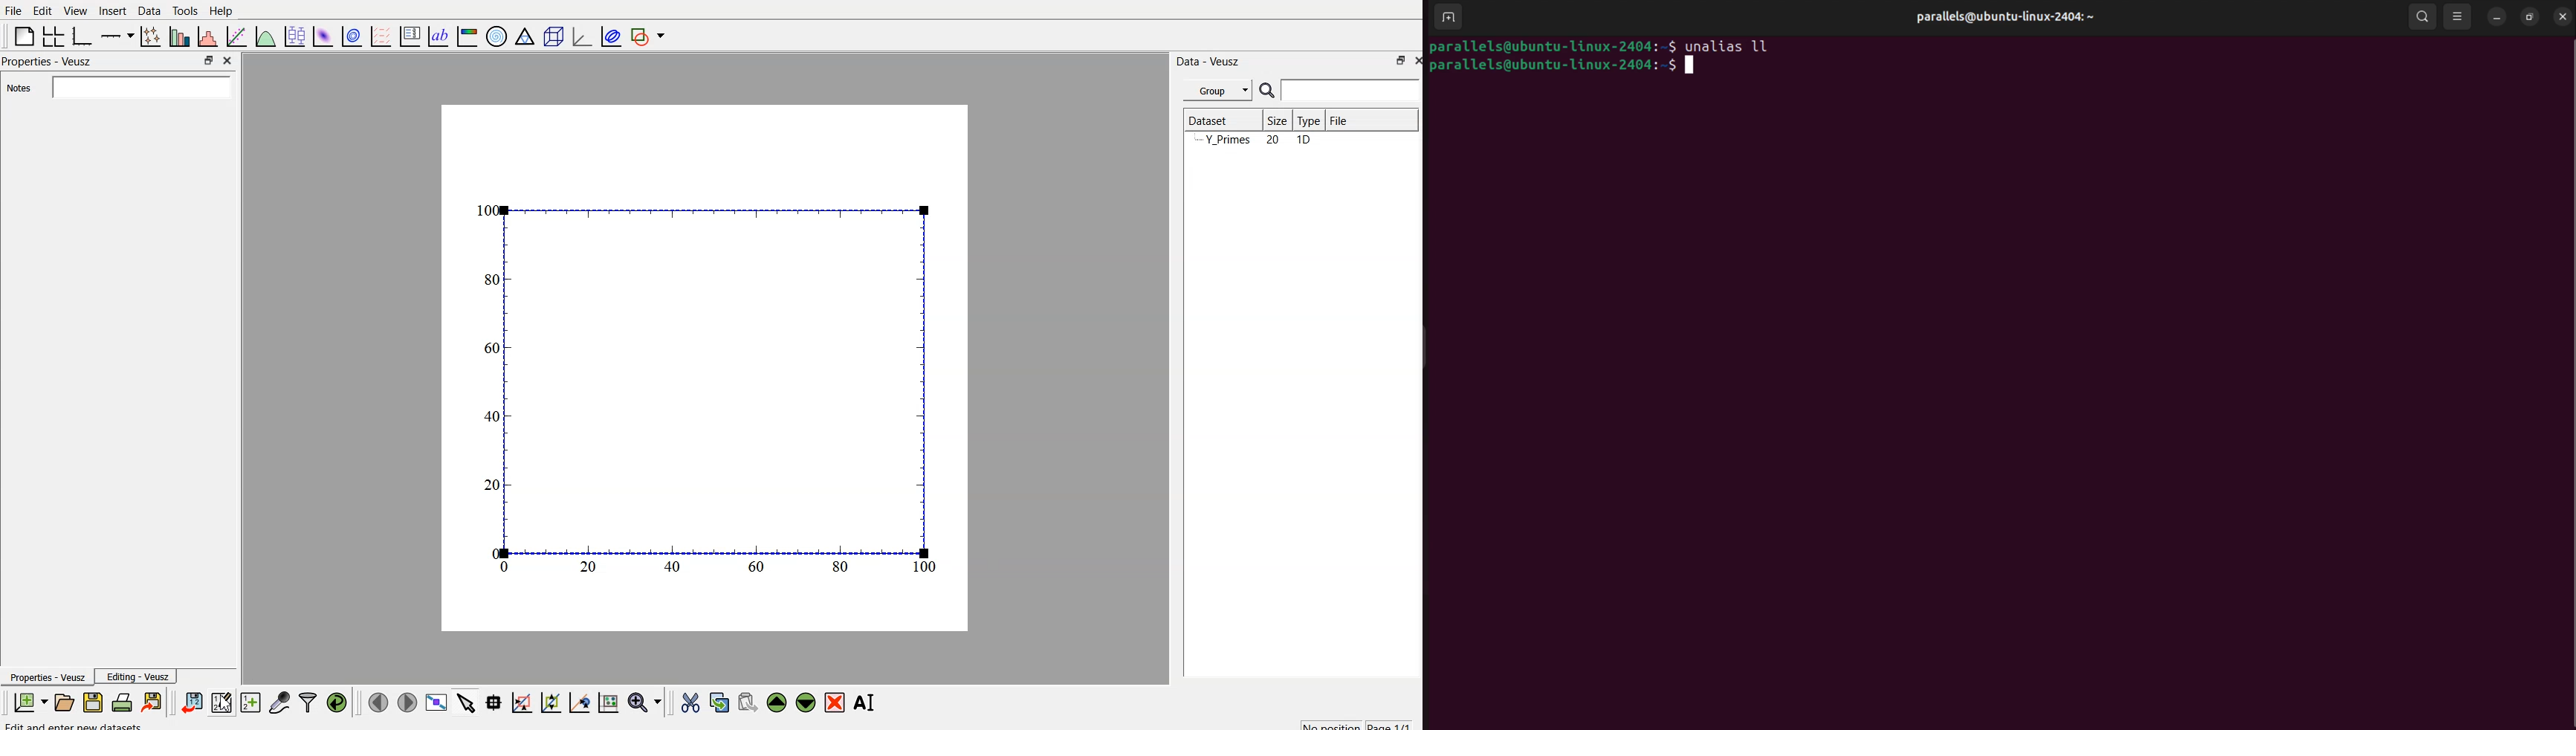 Image resolution: width=2576 pixels, height=756 pixels. I want to click on close, so click(1414, 62).